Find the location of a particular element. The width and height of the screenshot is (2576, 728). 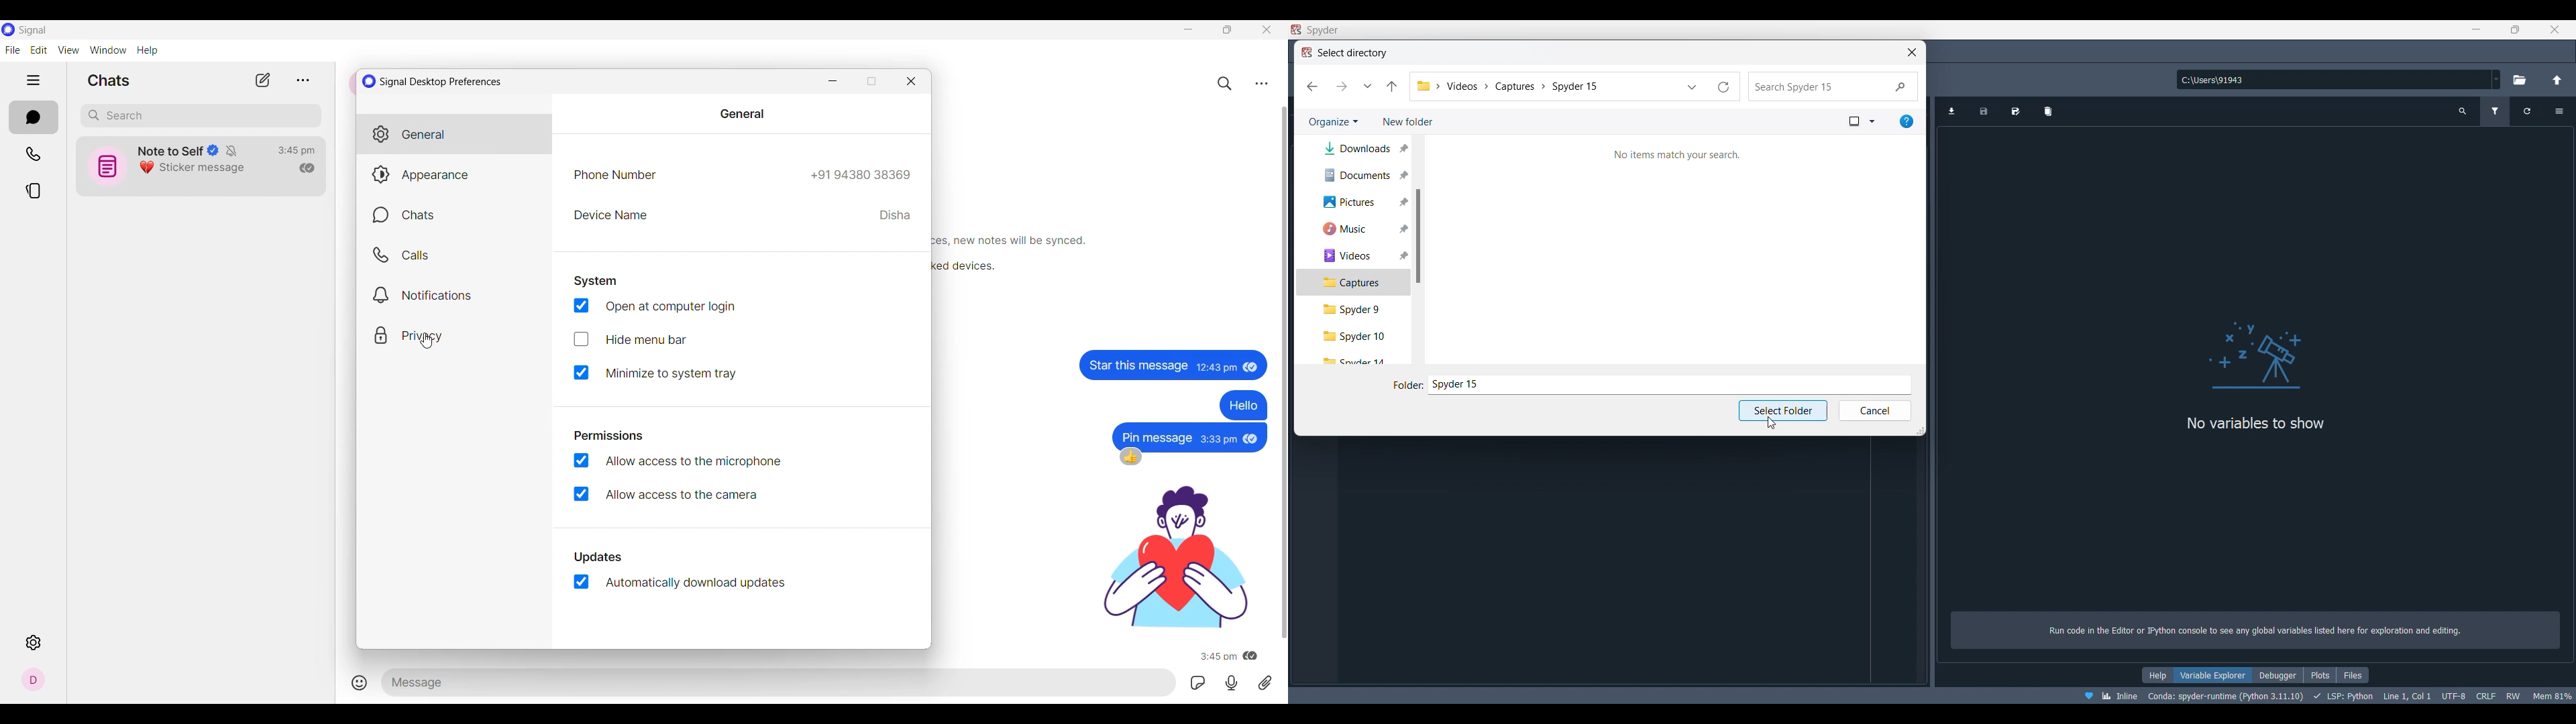

Phone number is located at coordinates (741, 174).